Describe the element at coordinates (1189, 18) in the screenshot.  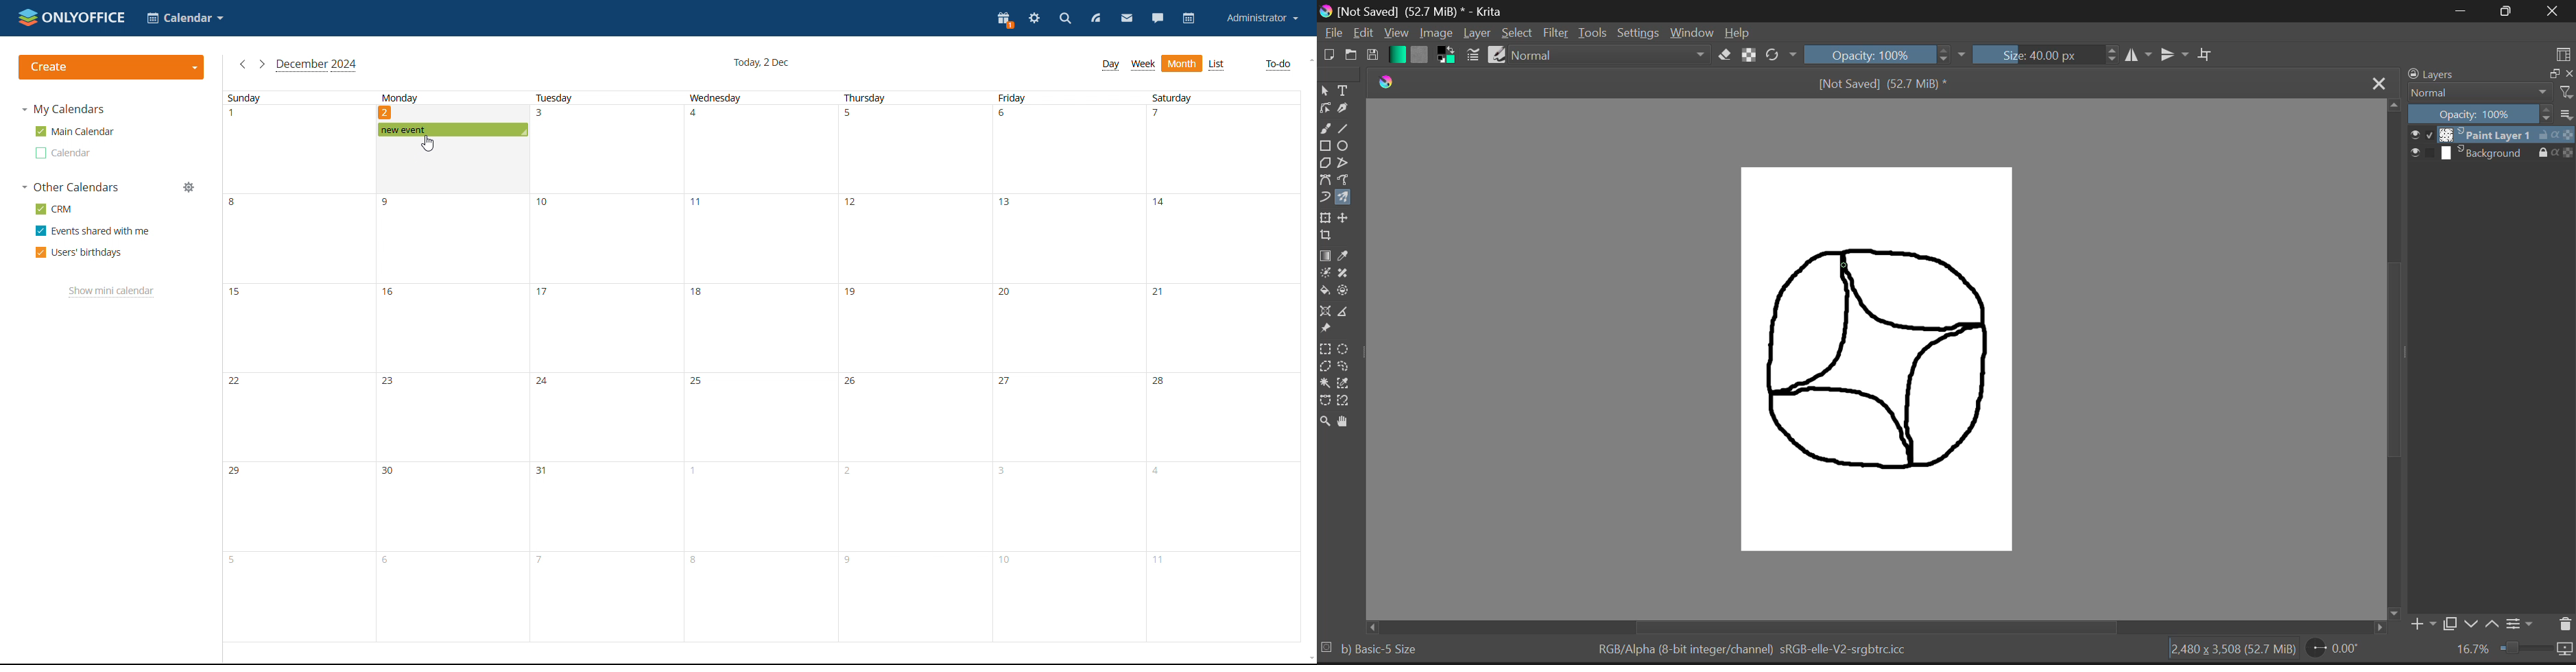
I see `calendar` at that location.